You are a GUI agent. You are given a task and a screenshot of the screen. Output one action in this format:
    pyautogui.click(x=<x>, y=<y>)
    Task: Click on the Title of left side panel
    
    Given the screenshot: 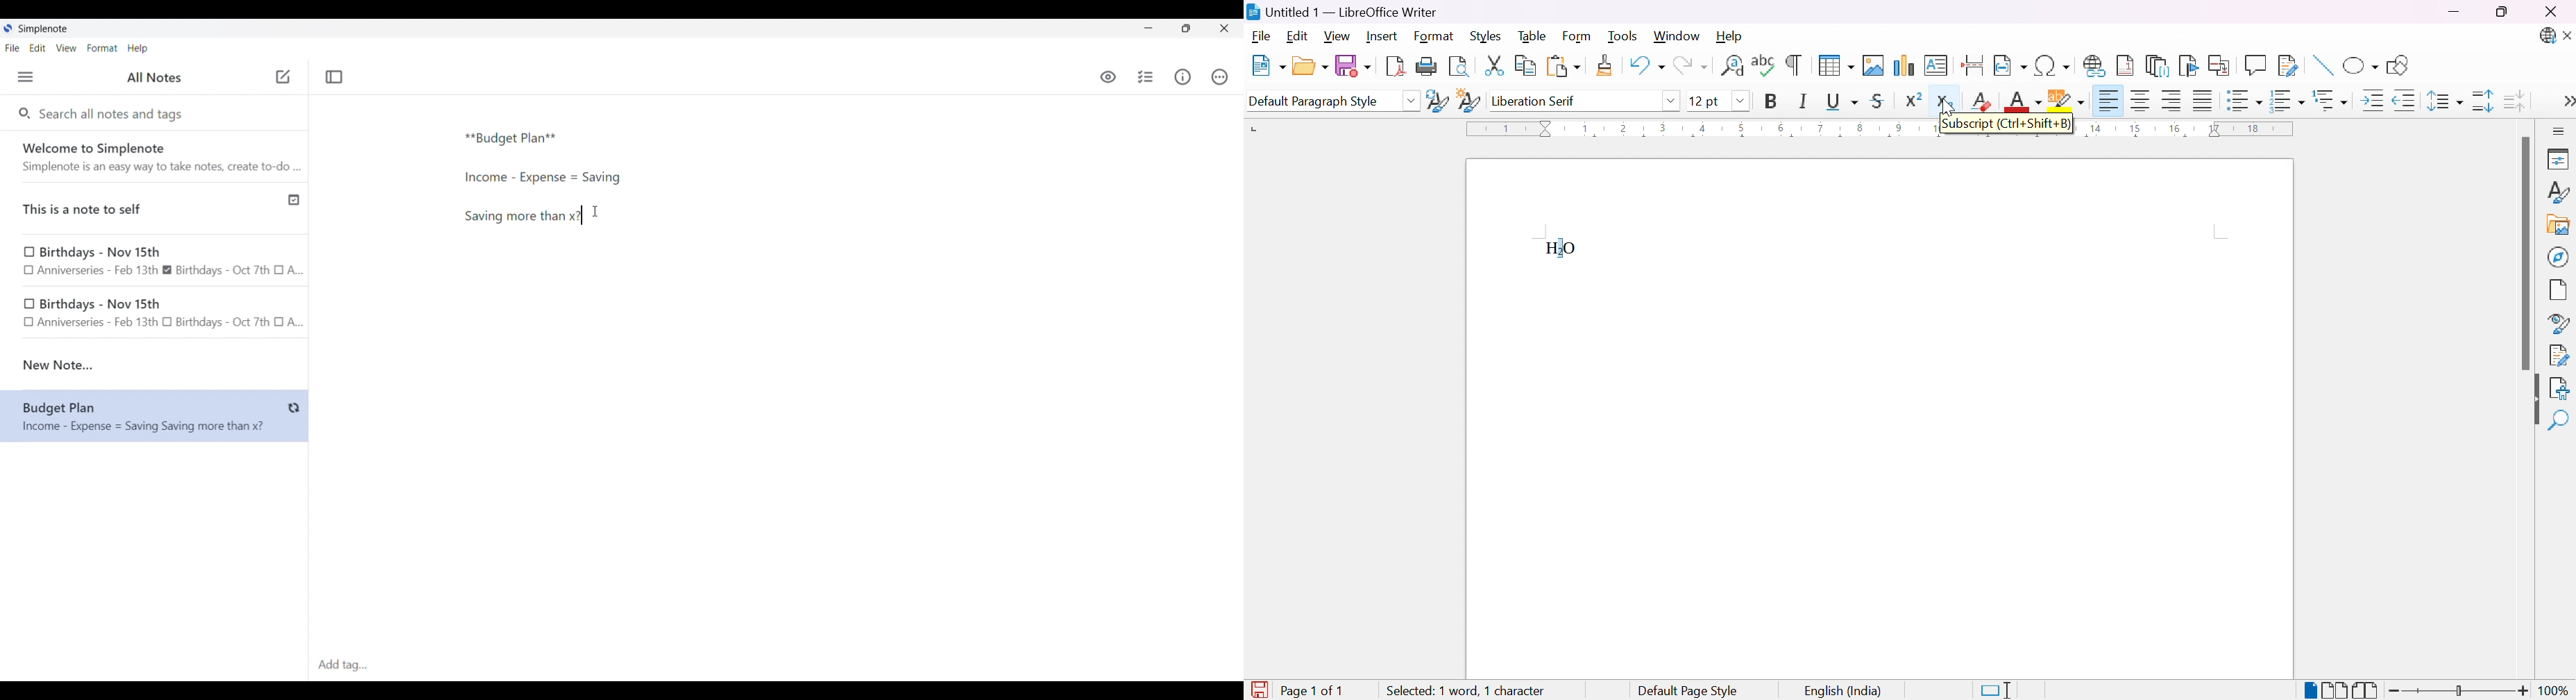 What is the action you would take?
    pyautogui.click(x=154, y=78)
    